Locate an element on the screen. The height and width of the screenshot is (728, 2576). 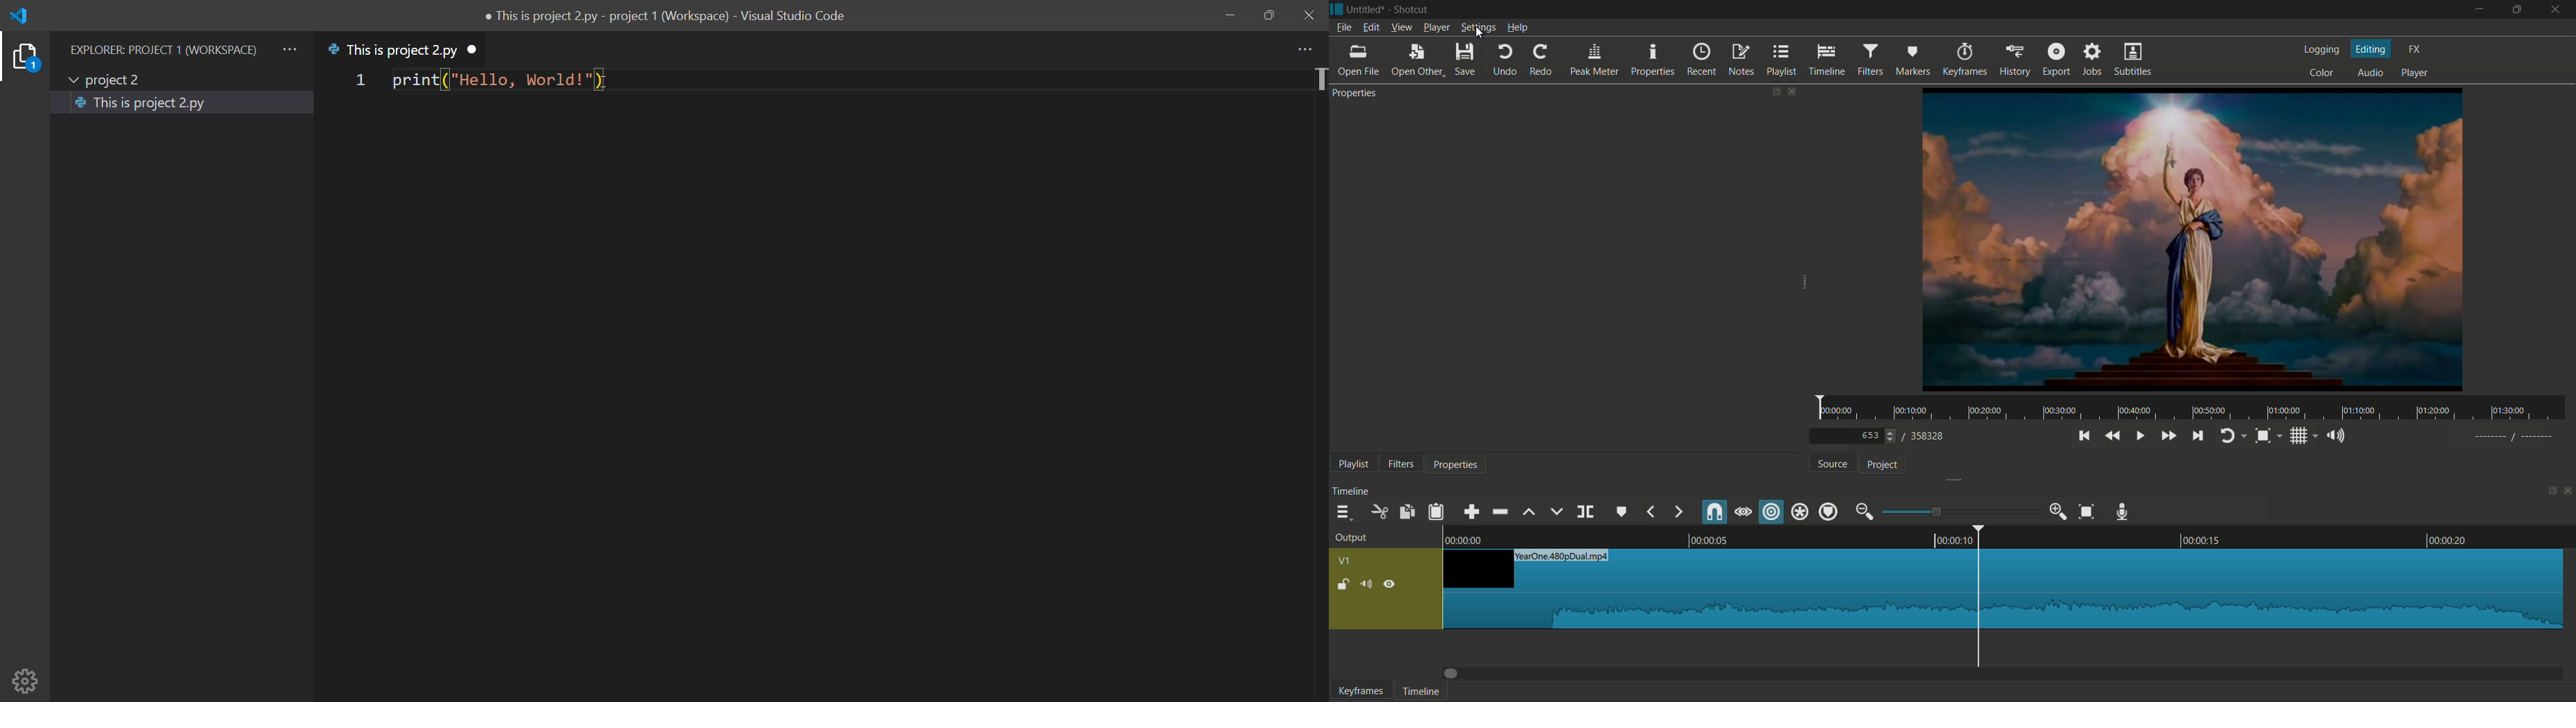
append is located at coordinates (1473, 511).